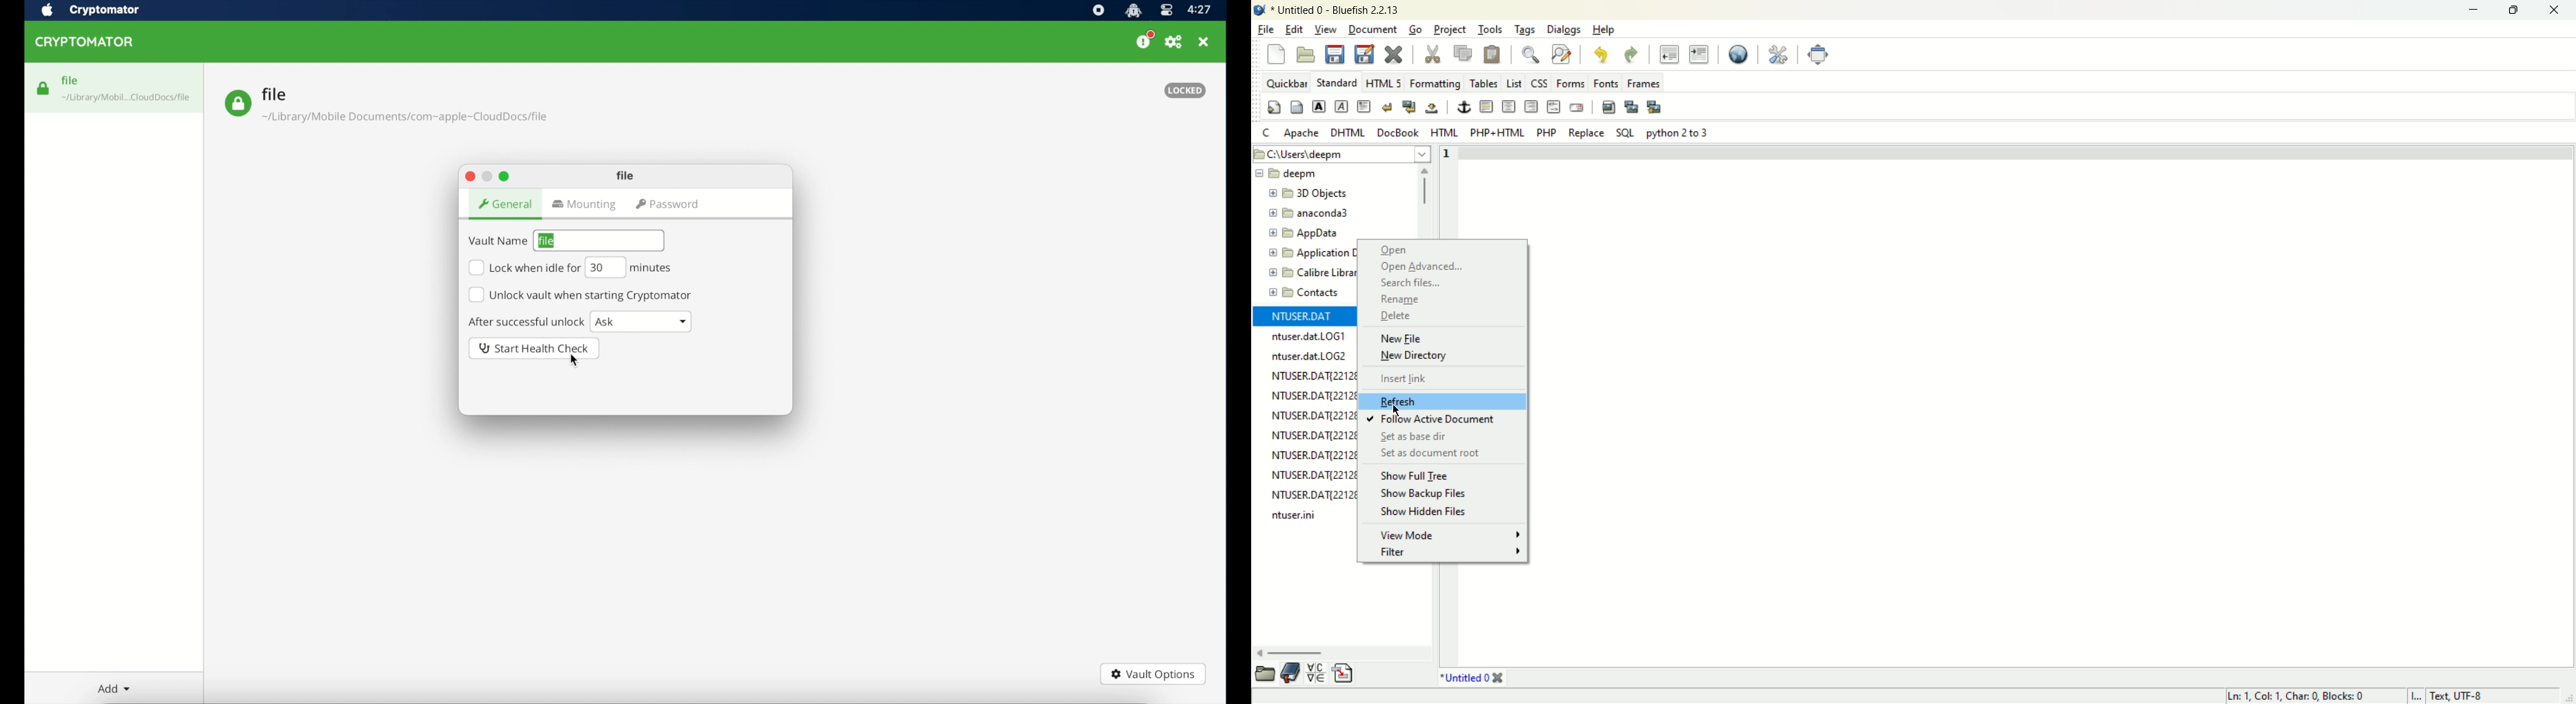 The width and height of the screenshot is (2576, 728). Describe the element at coordinates (1416, 476) in the screenshot. I see `show full tree` at that location.